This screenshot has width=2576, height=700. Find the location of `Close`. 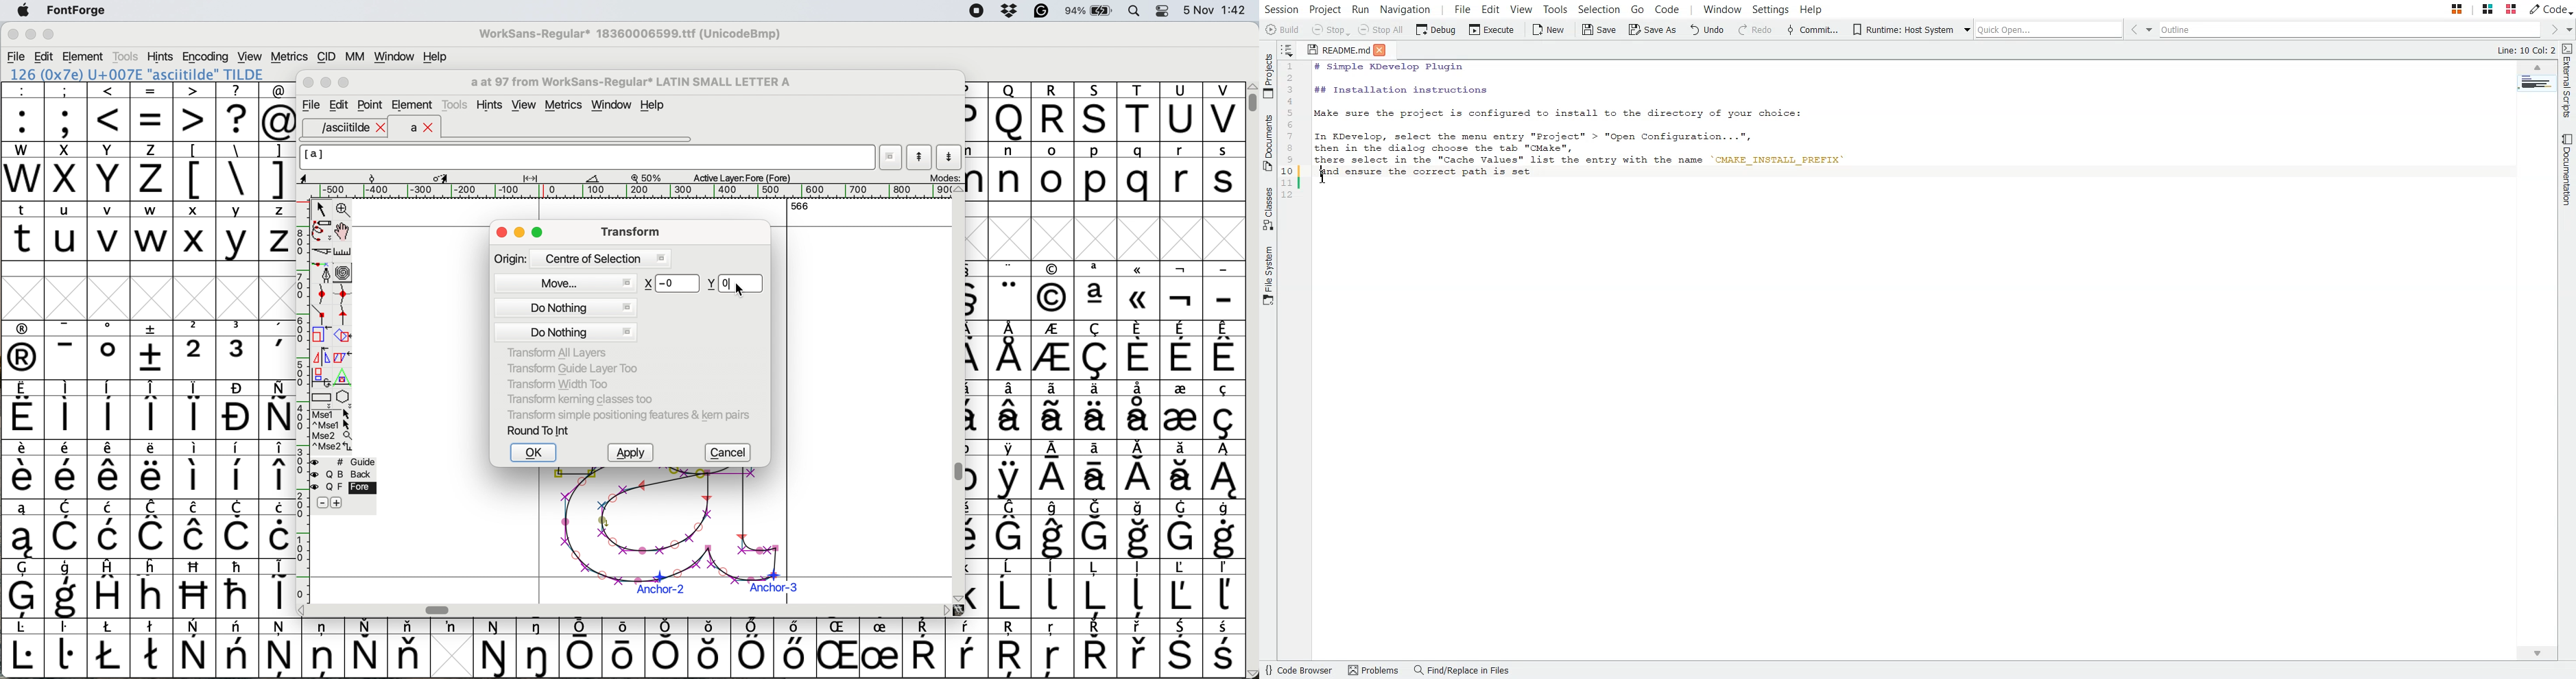

Close is located at coordinates (309, 83).